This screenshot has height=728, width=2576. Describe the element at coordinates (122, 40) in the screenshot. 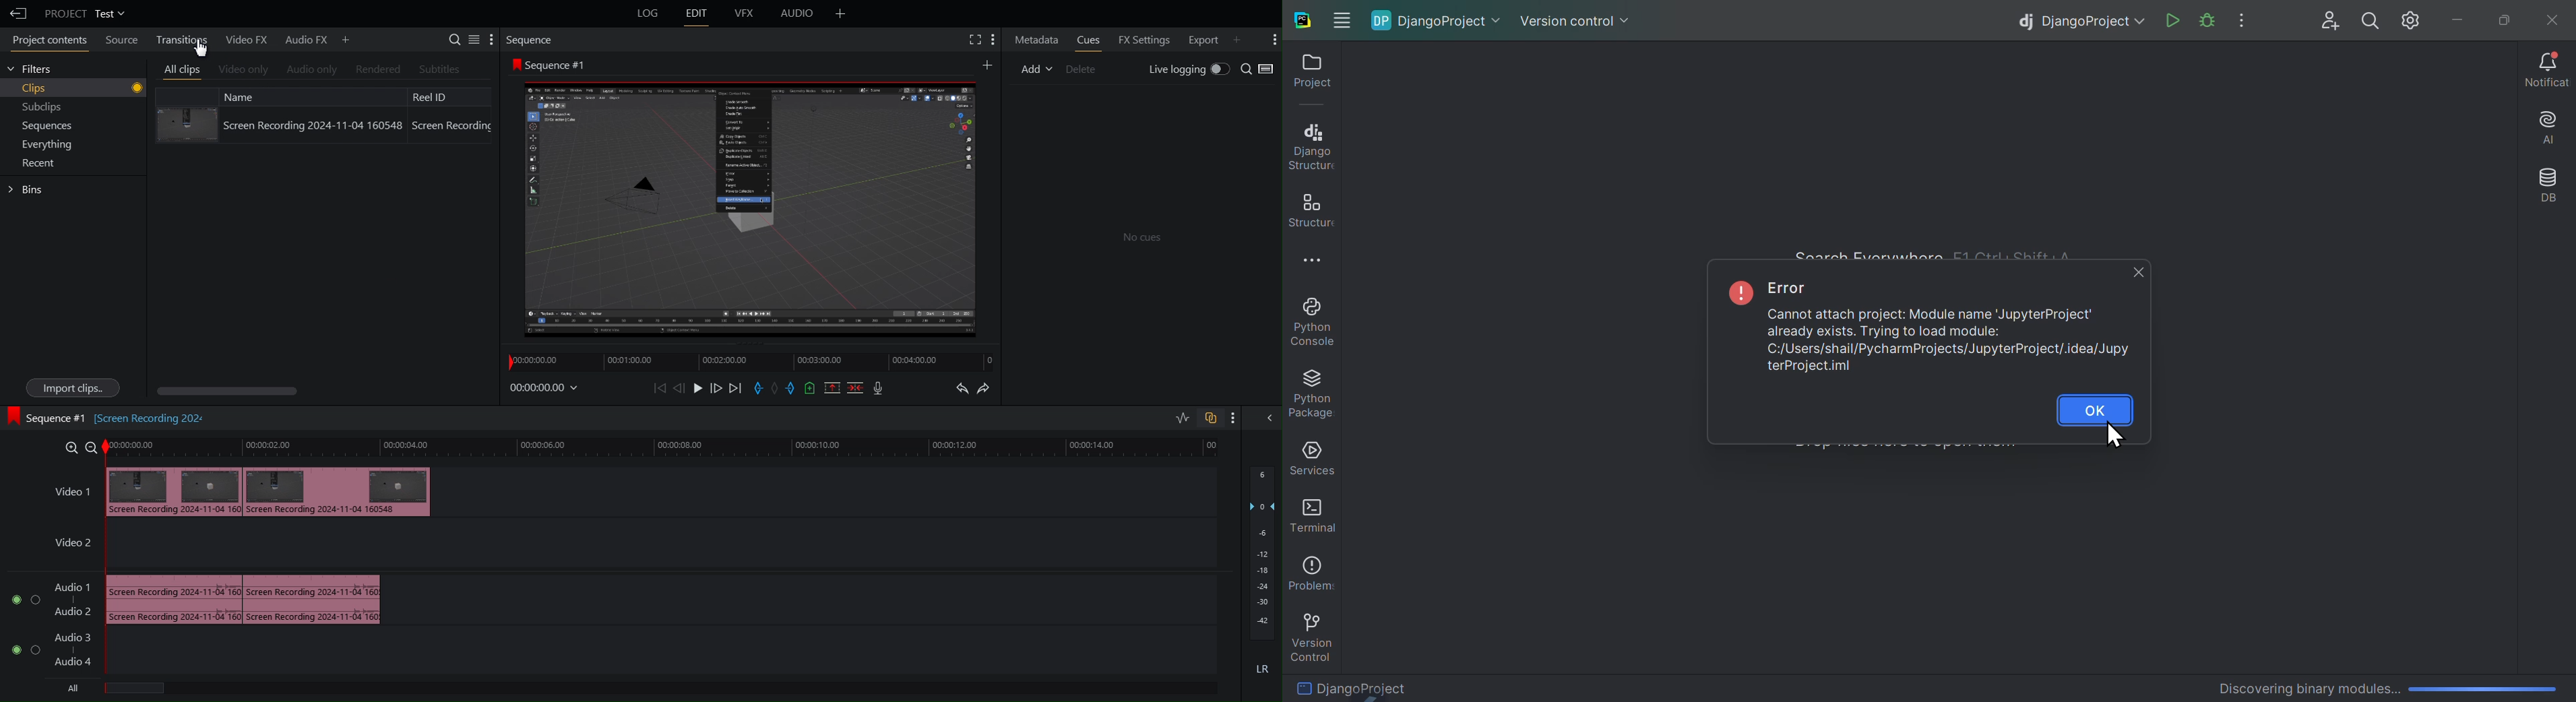

I see `Source` at that location.